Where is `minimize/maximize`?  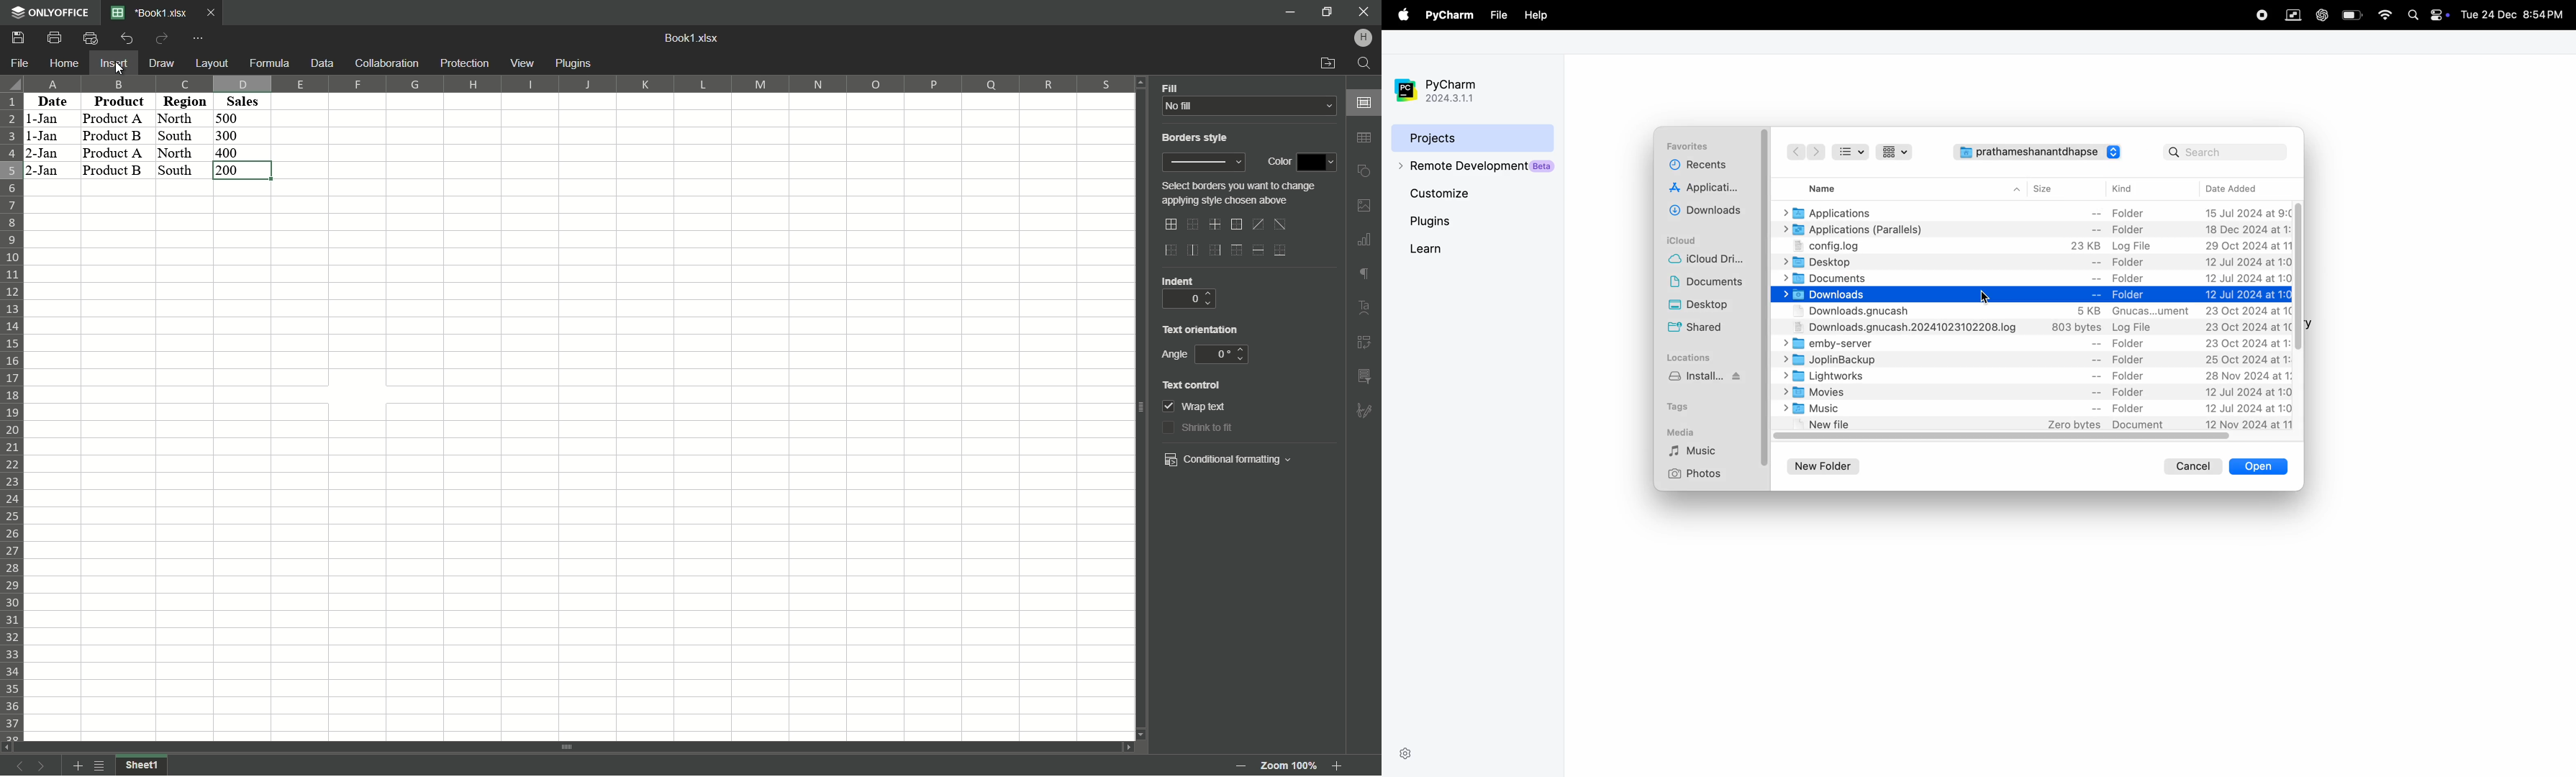
minimize/maximize is located at coordinates (1327, 12).